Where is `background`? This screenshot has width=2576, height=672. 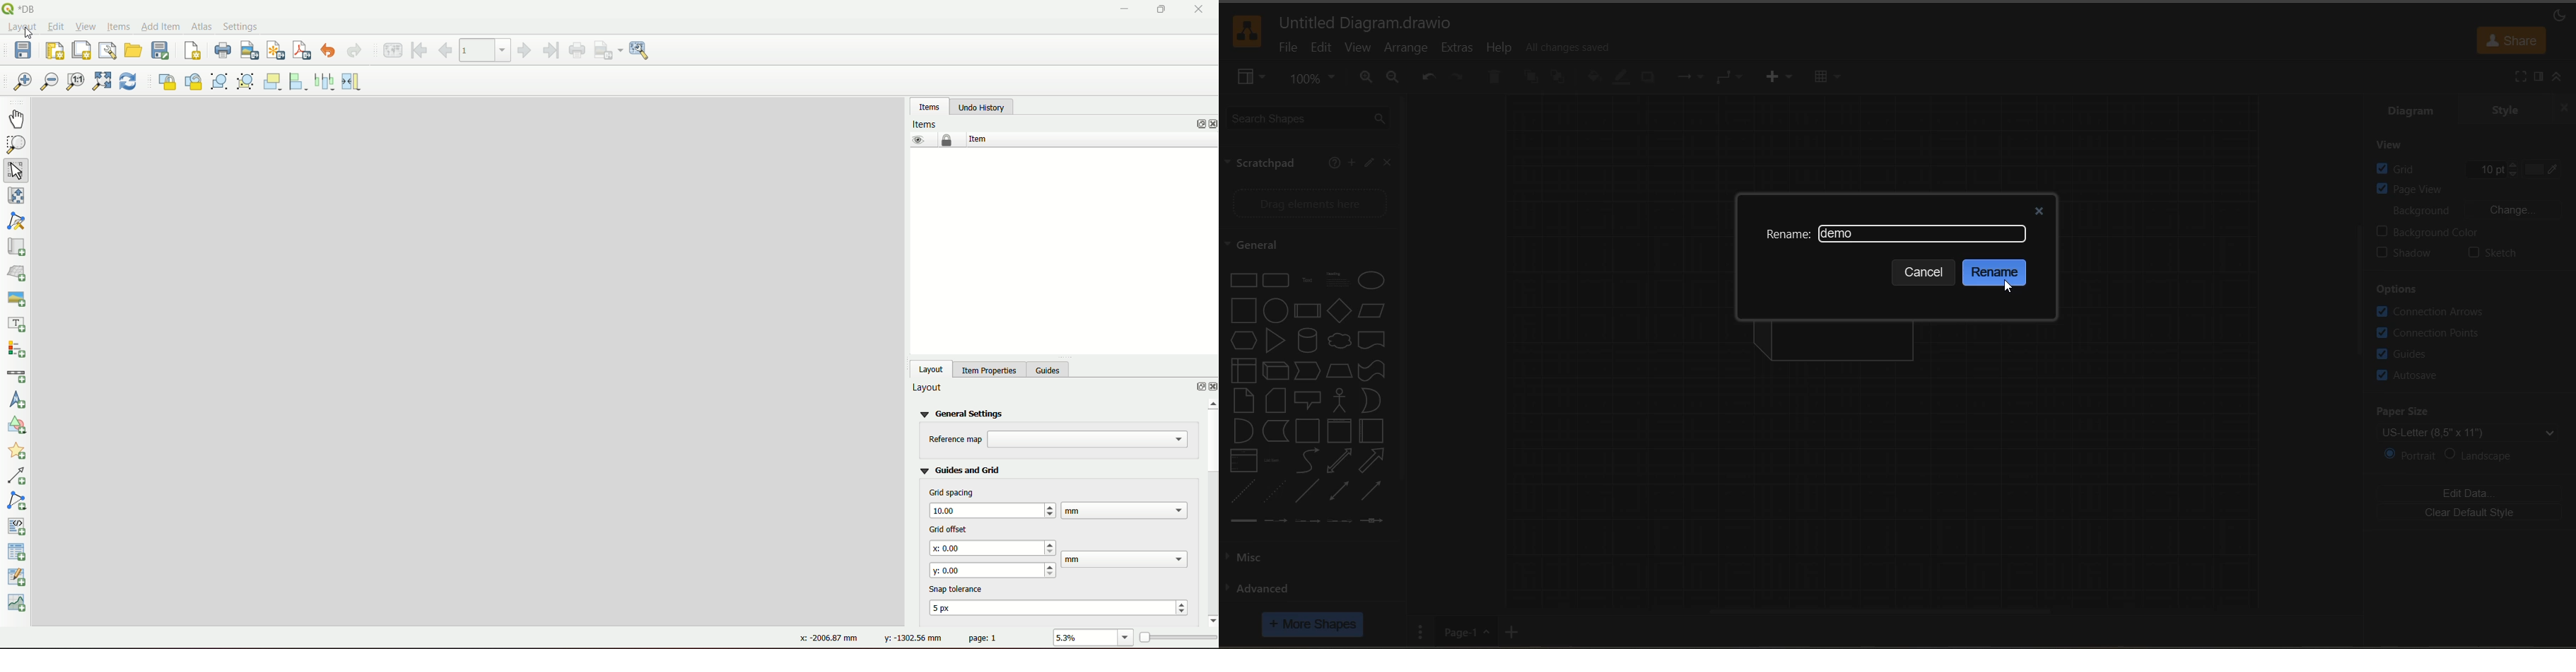 background is located at coordinates (2478, 211).